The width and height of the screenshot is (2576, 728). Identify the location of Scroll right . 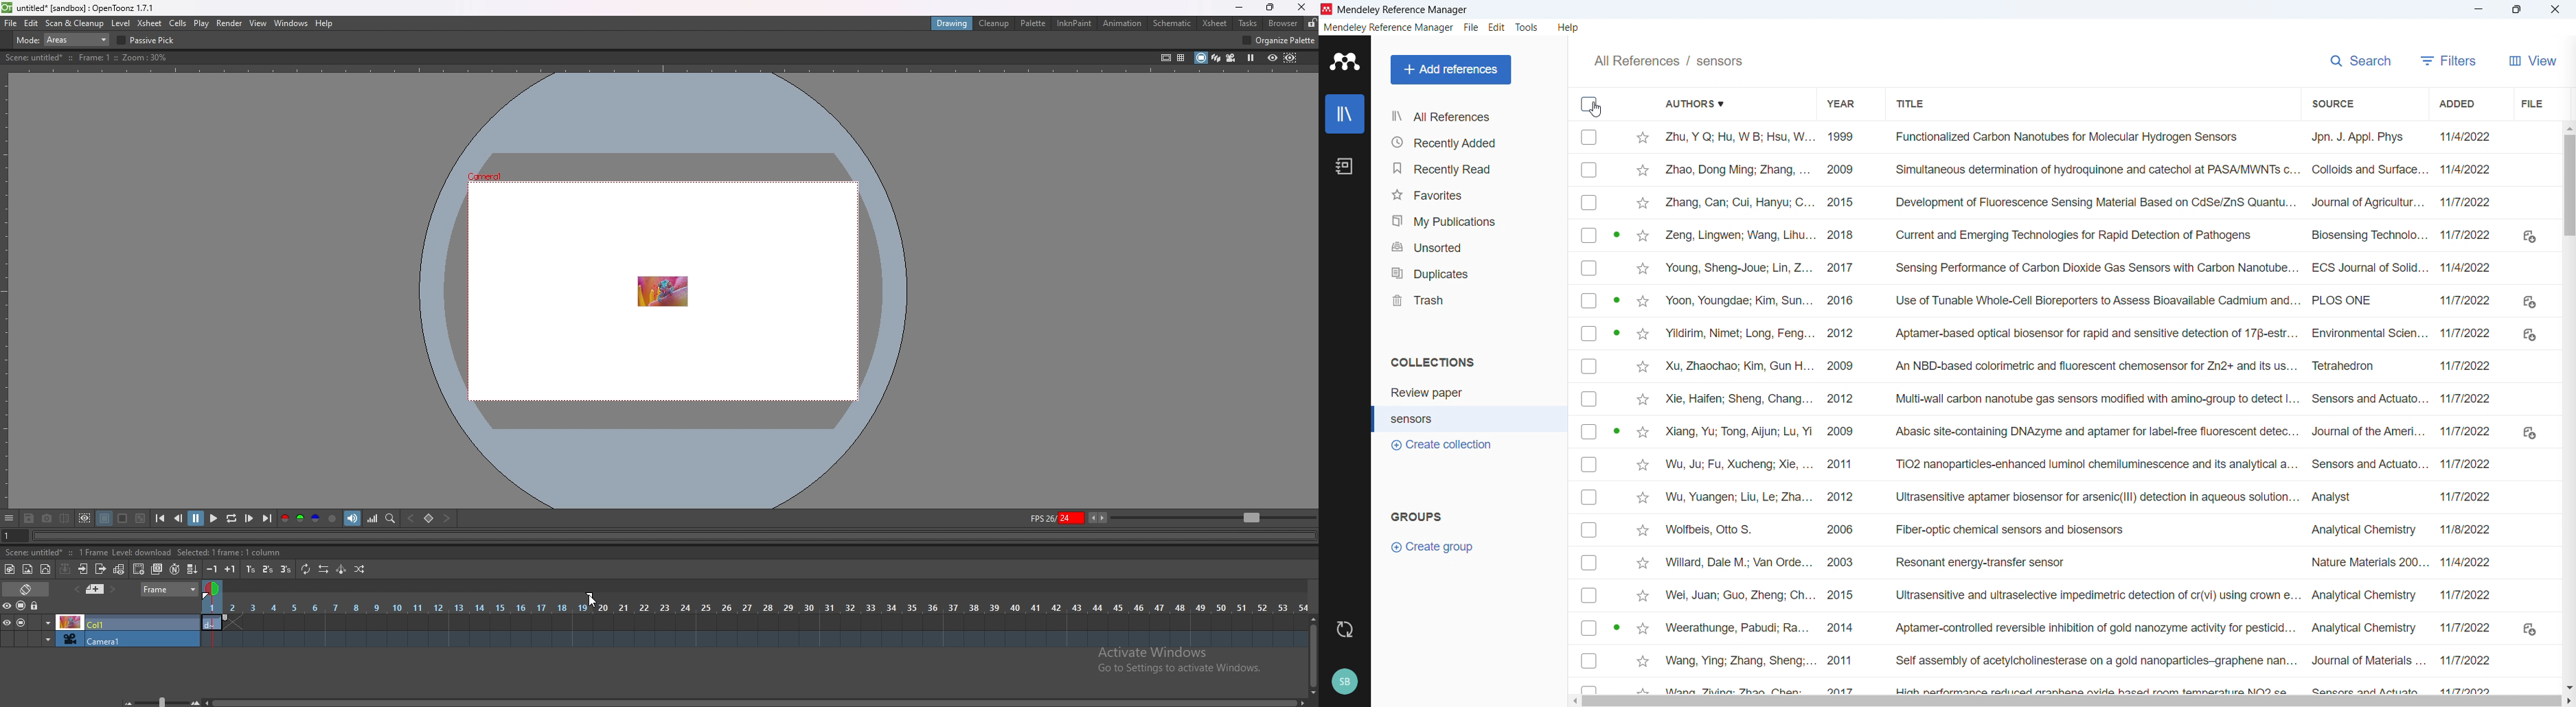
(2568, 702).